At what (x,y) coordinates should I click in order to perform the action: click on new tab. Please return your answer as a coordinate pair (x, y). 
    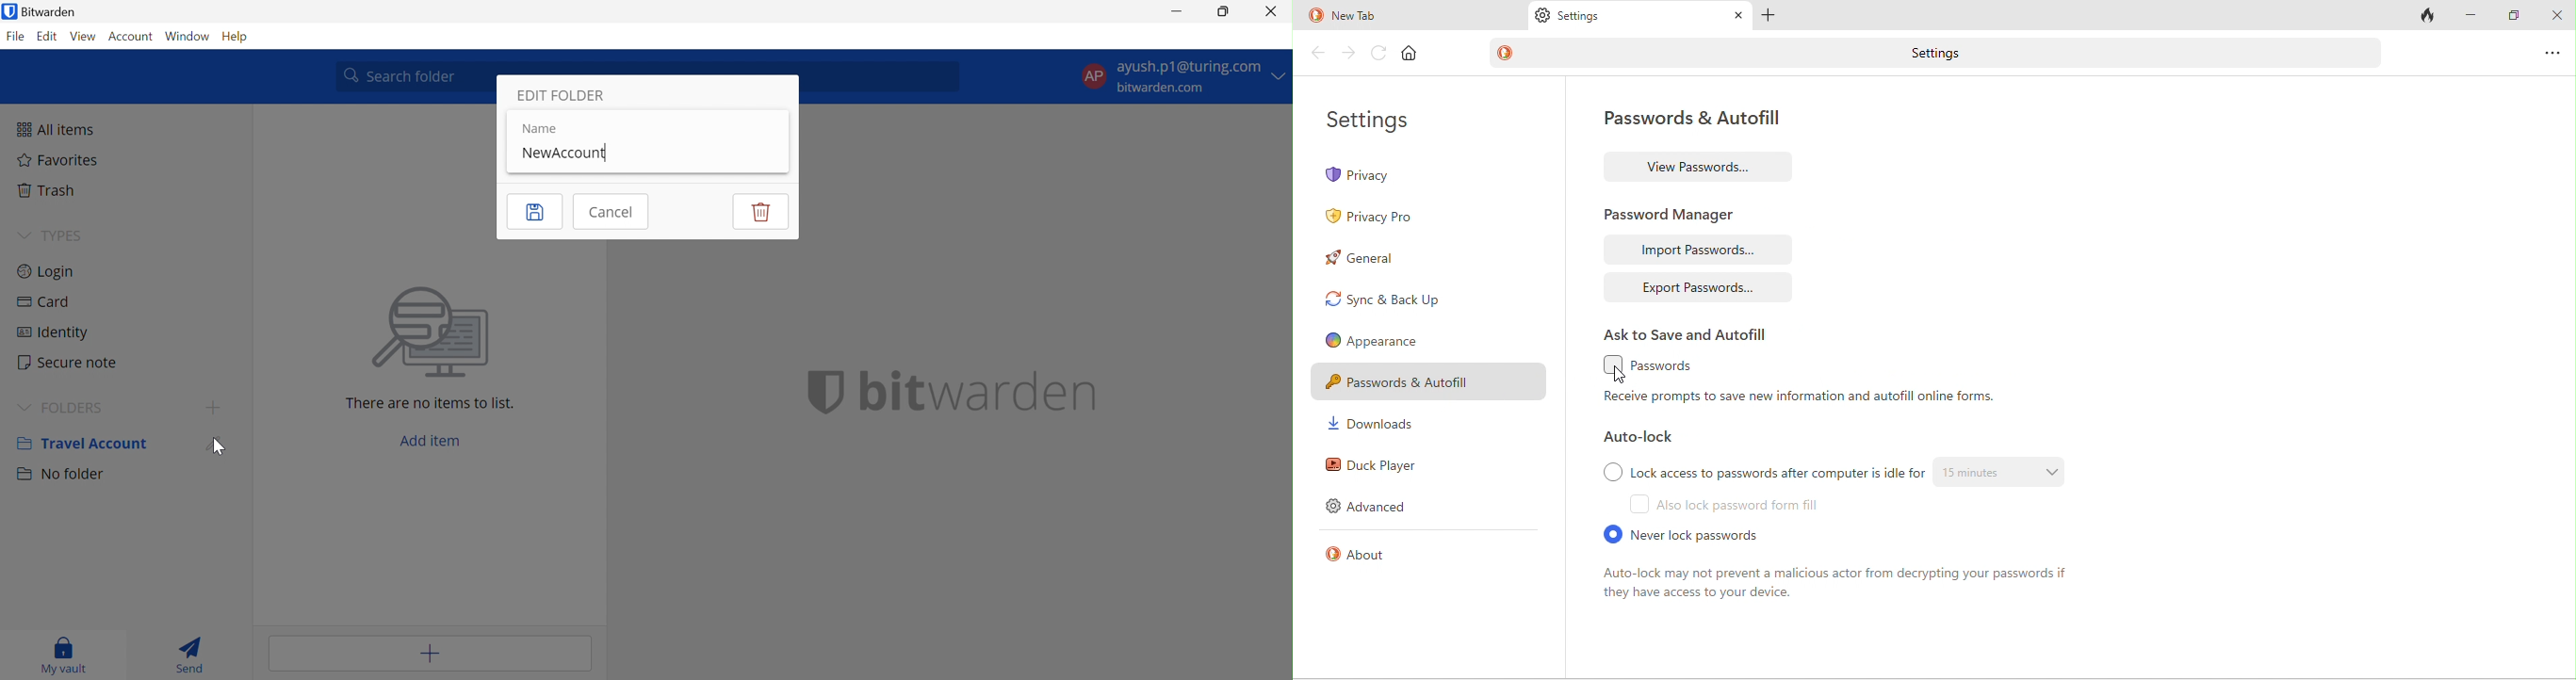
    Looking at the image, I should click on (1400, 14).